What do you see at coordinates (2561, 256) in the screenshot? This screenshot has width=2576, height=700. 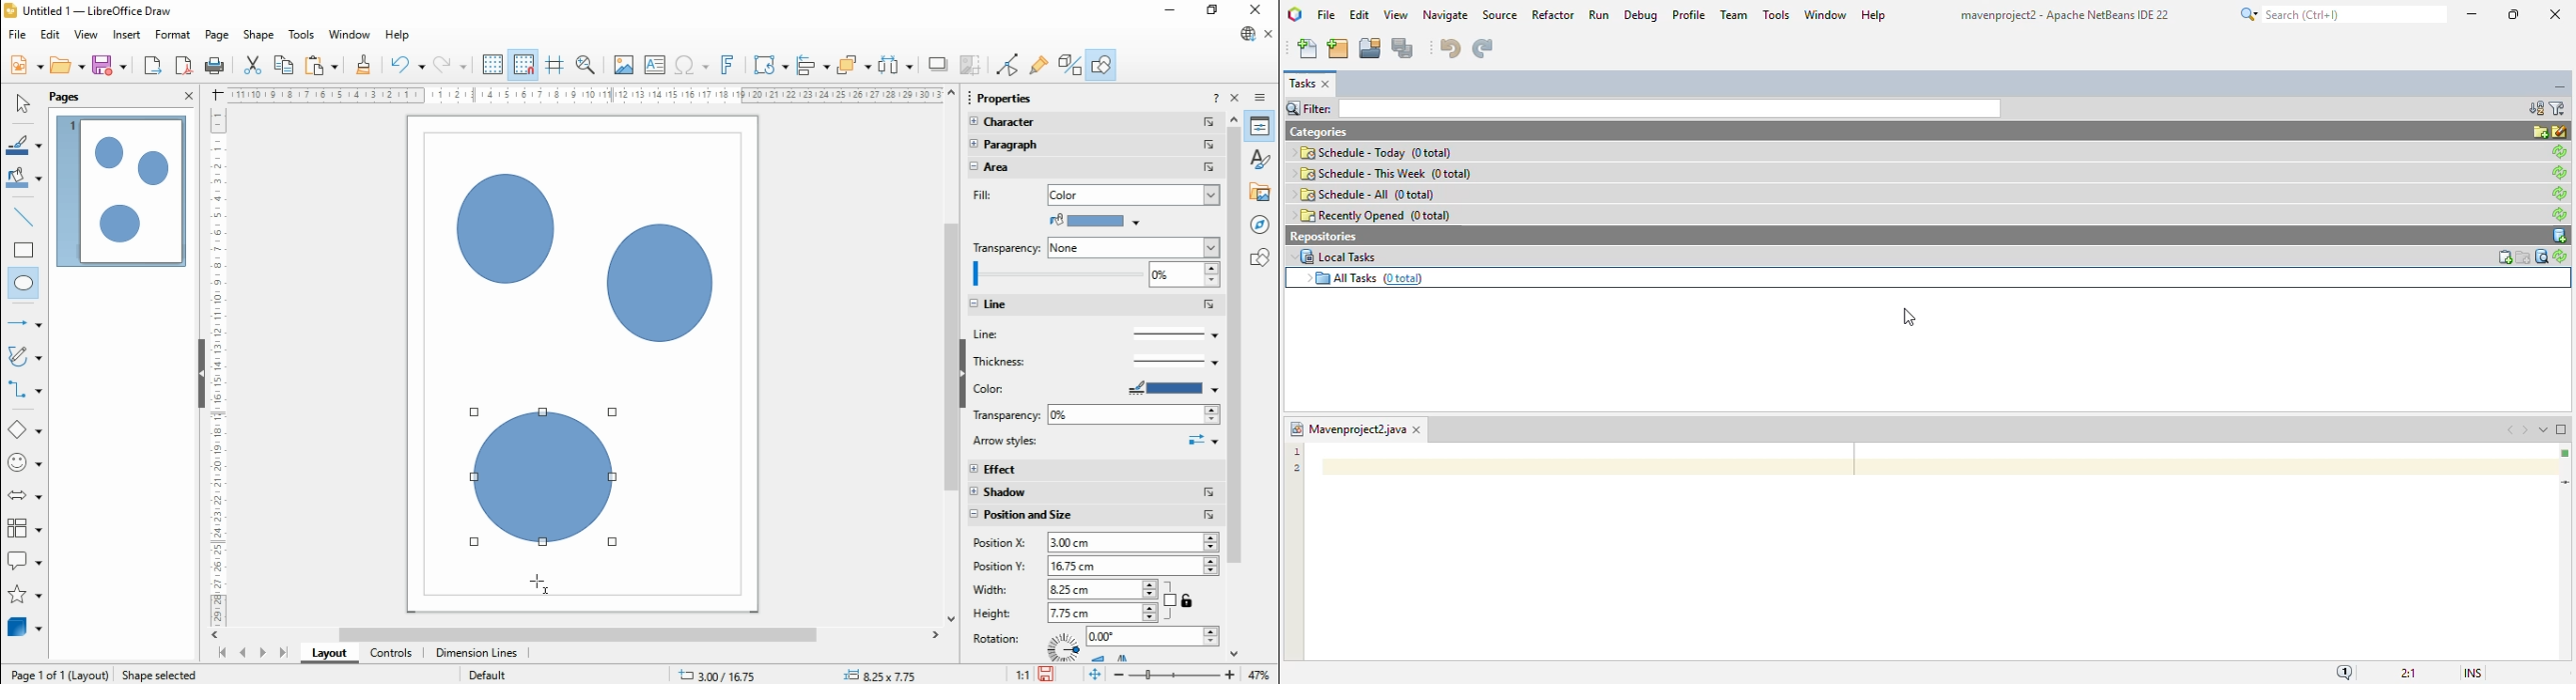 I see `refresh` at bounding box center [2561, 256].